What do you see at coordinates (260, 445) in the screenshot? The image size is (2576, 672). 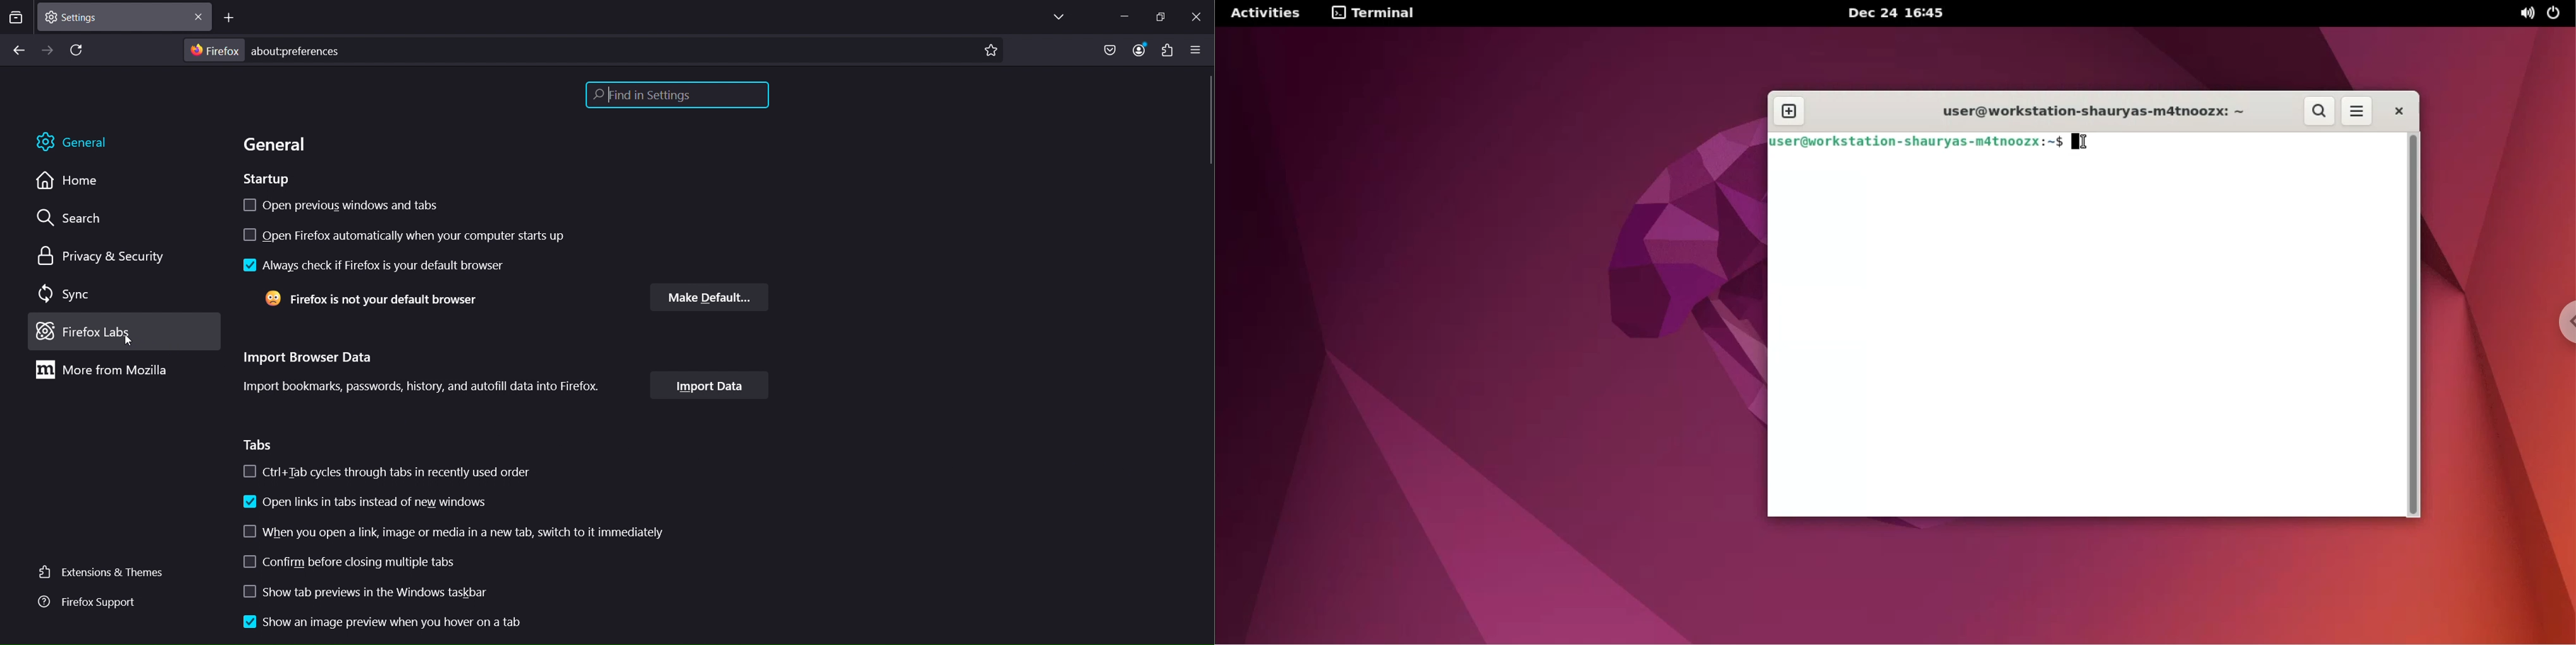 I see `tabs` at bounding box center [260, 445].